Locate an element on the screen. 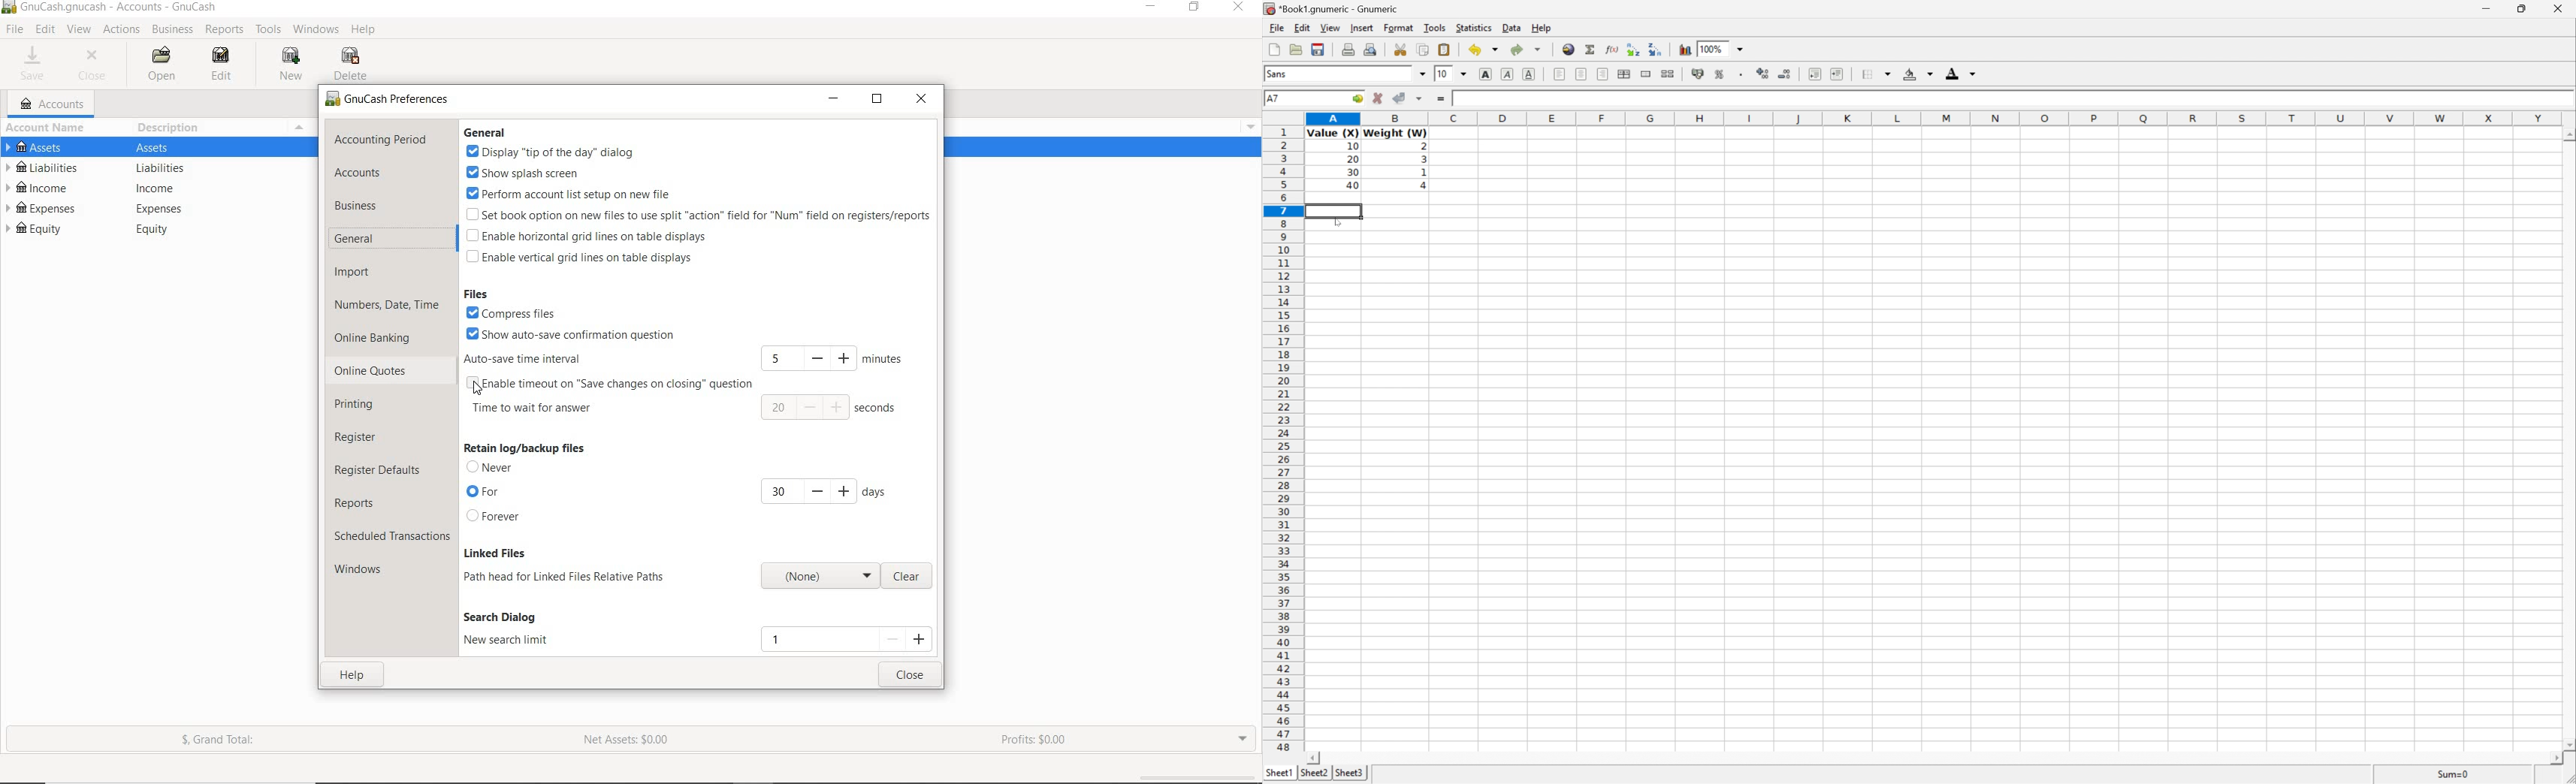 The image size is (2576, 784). new search field is located at coordinates (847, 638).